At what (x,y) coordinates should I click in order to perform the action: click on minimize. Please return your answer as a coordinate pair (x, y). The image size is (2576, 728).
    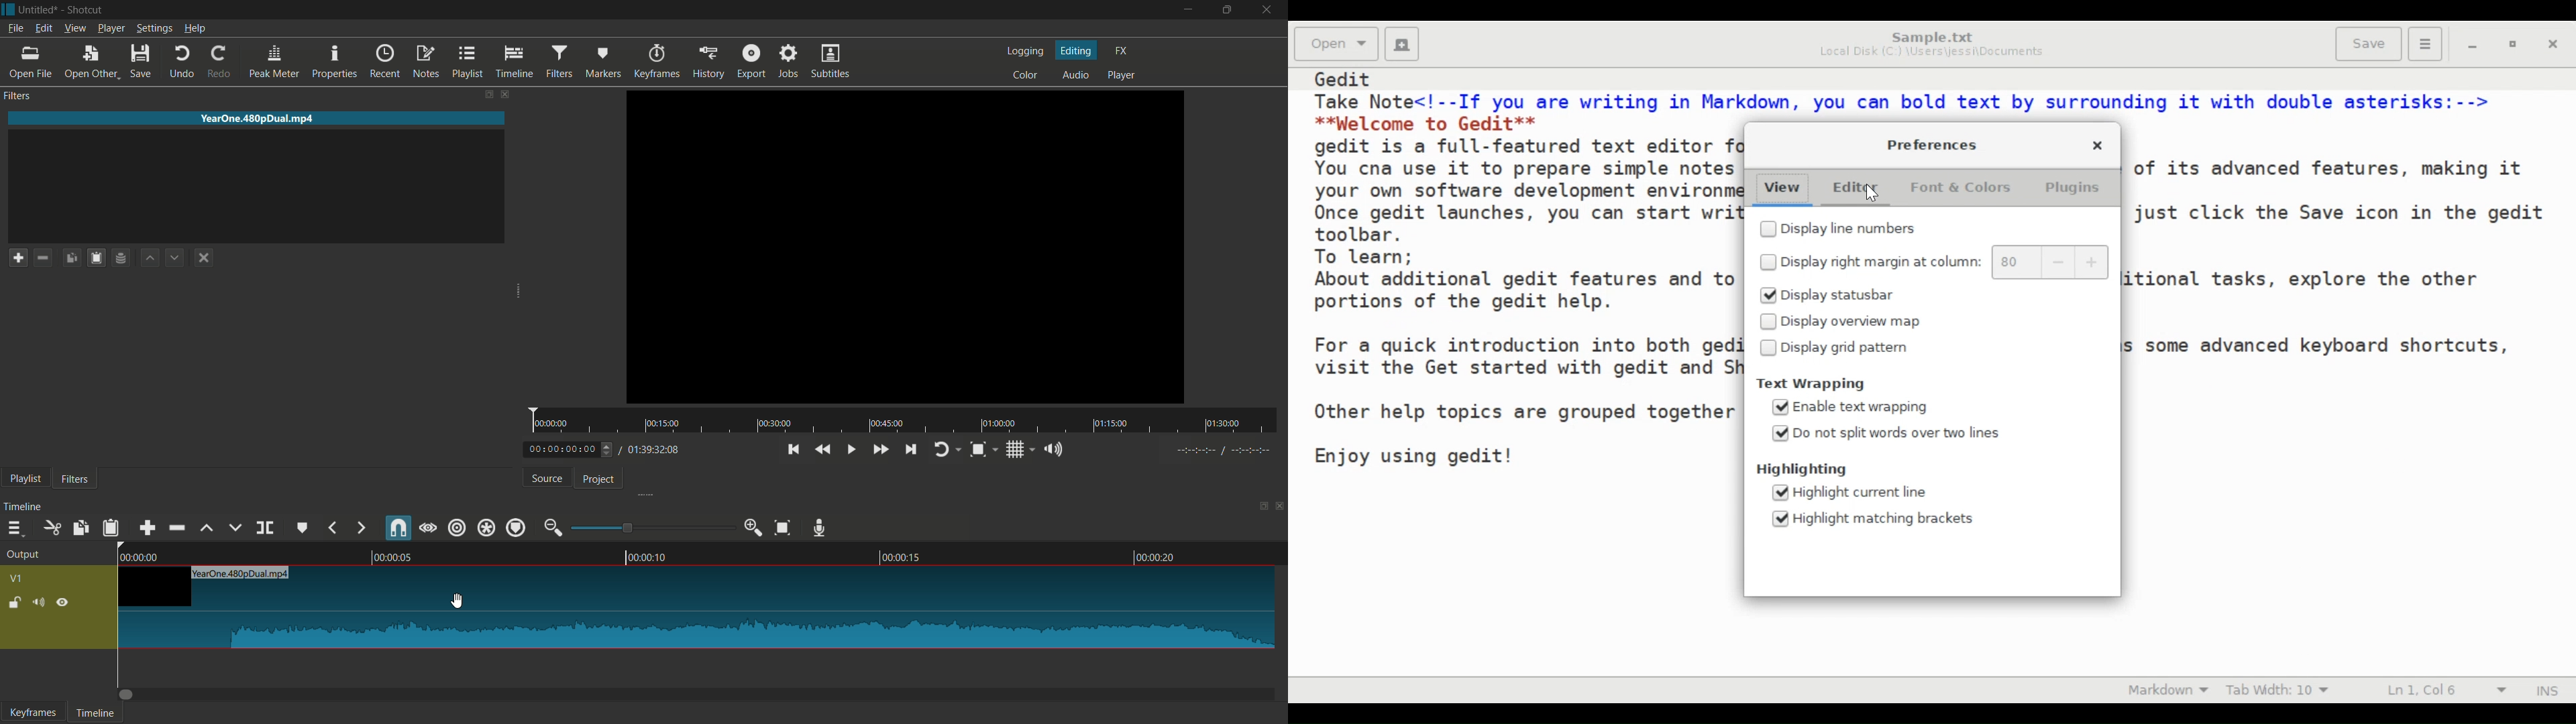
    Looking at the image, I should click on (2475, 48).